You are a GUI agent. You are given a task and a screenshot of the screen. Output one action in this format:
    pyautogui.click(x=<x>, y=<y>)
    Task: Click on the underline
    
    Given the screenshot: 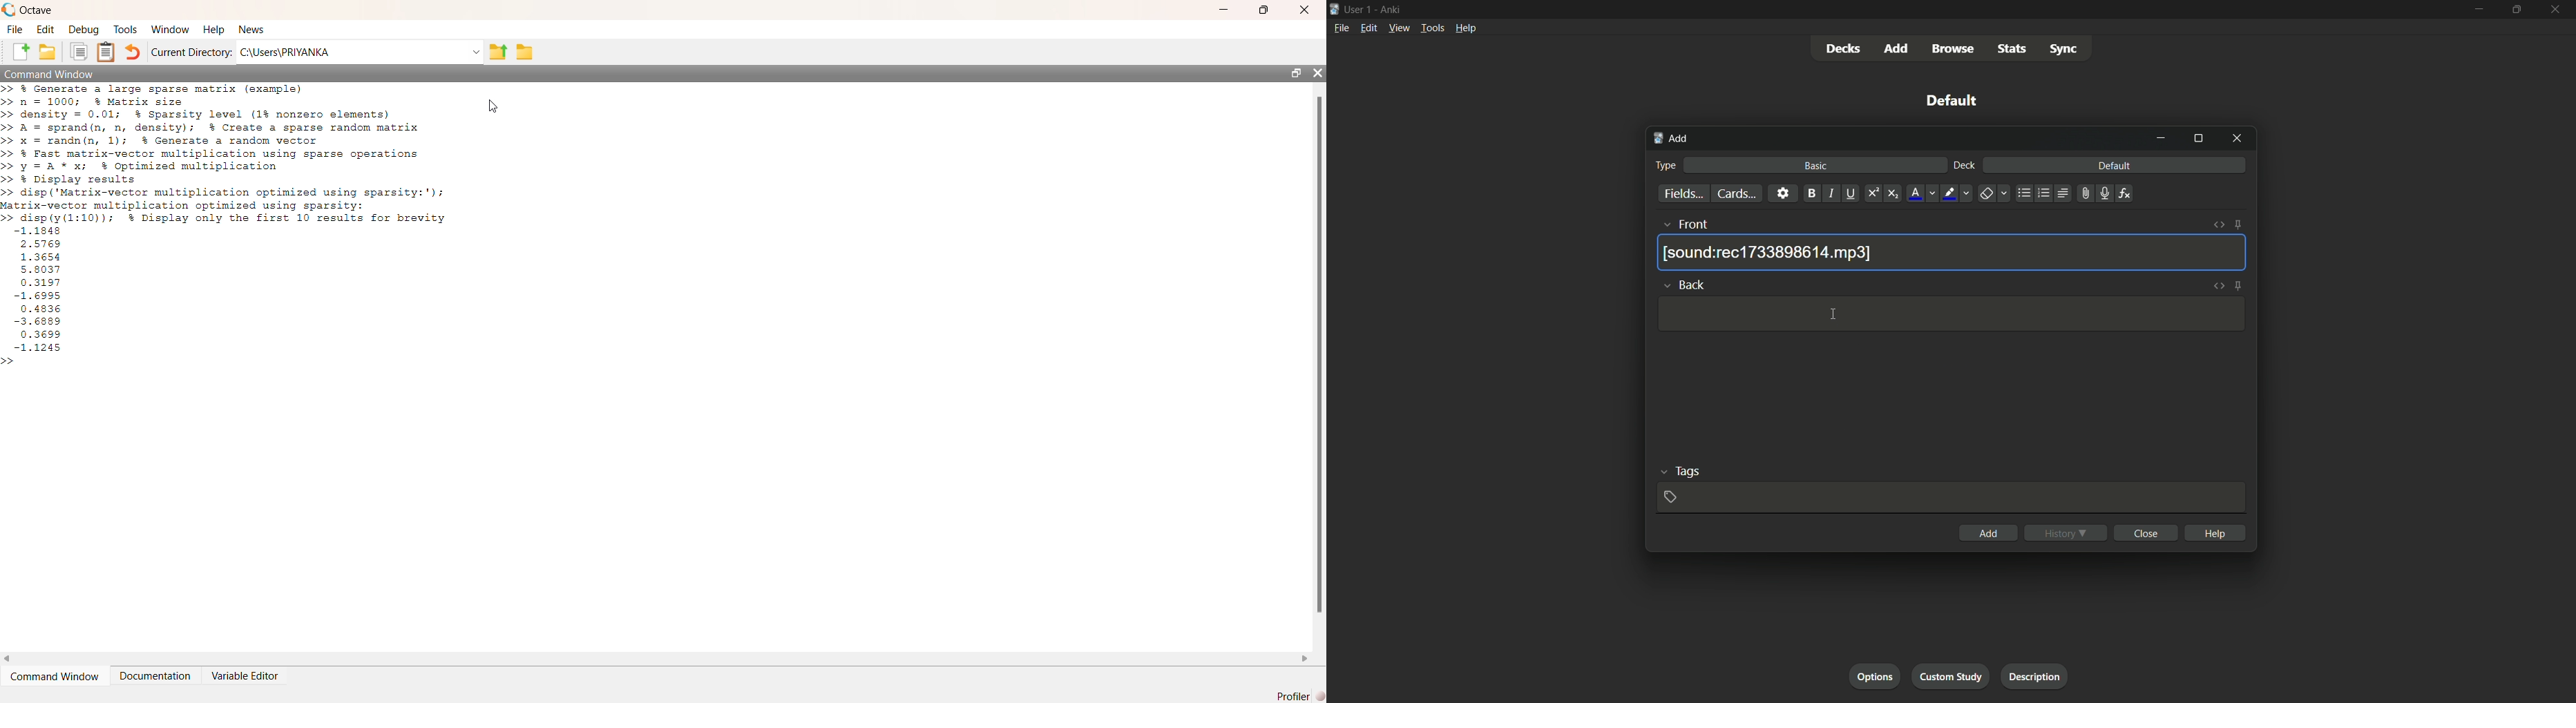 What is the action you would take?
    pyautogui.click(x=1853, y=193)
    